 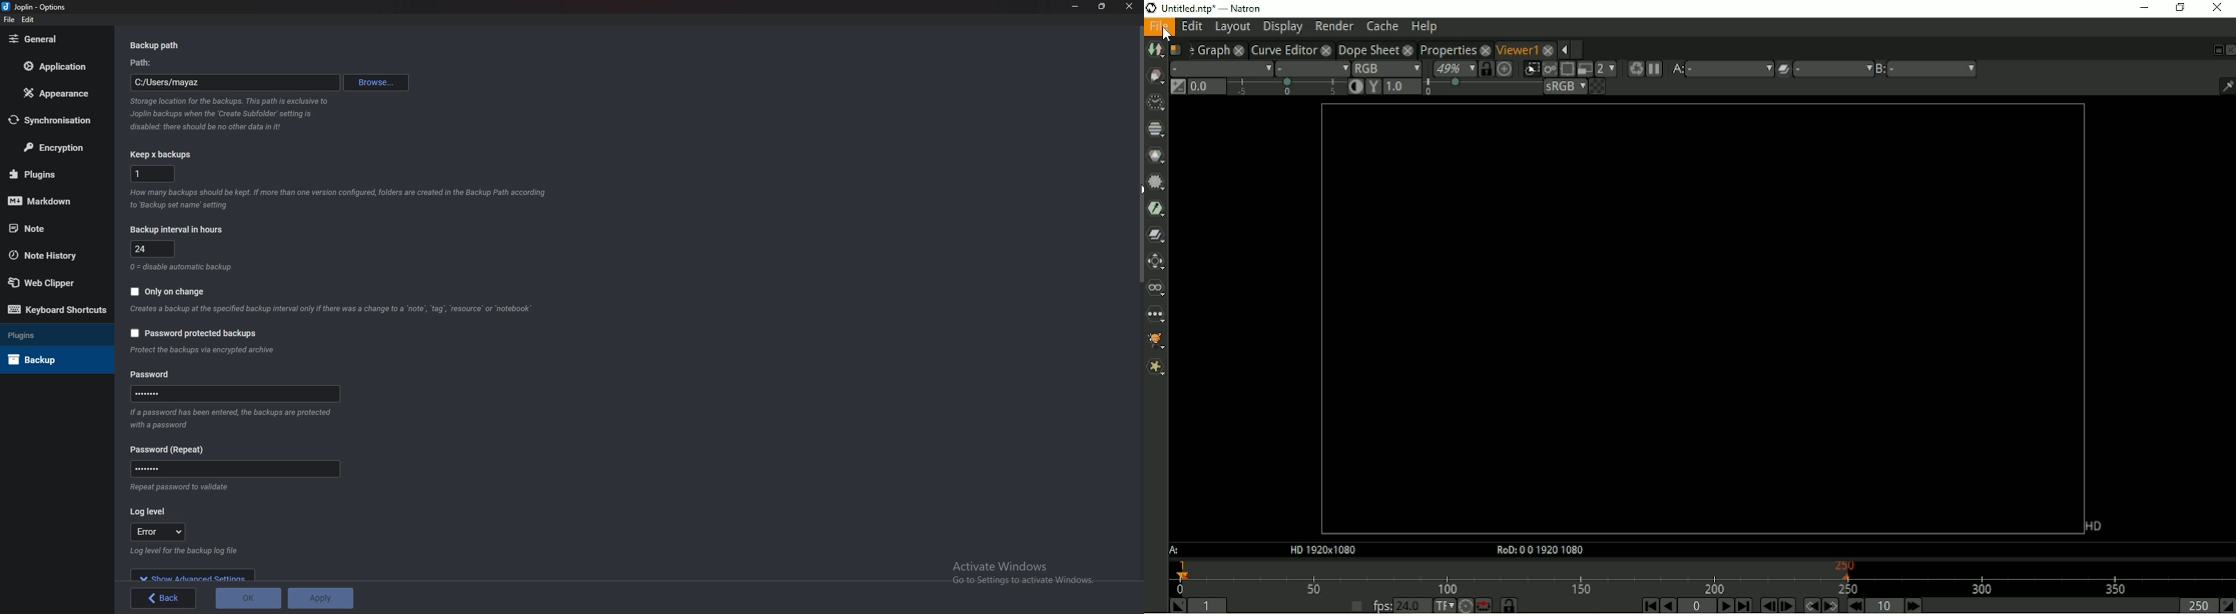 What do you see at coordinates (52, 255) in the screenshot?
I see `Note history` at bounding box center [52, 255].